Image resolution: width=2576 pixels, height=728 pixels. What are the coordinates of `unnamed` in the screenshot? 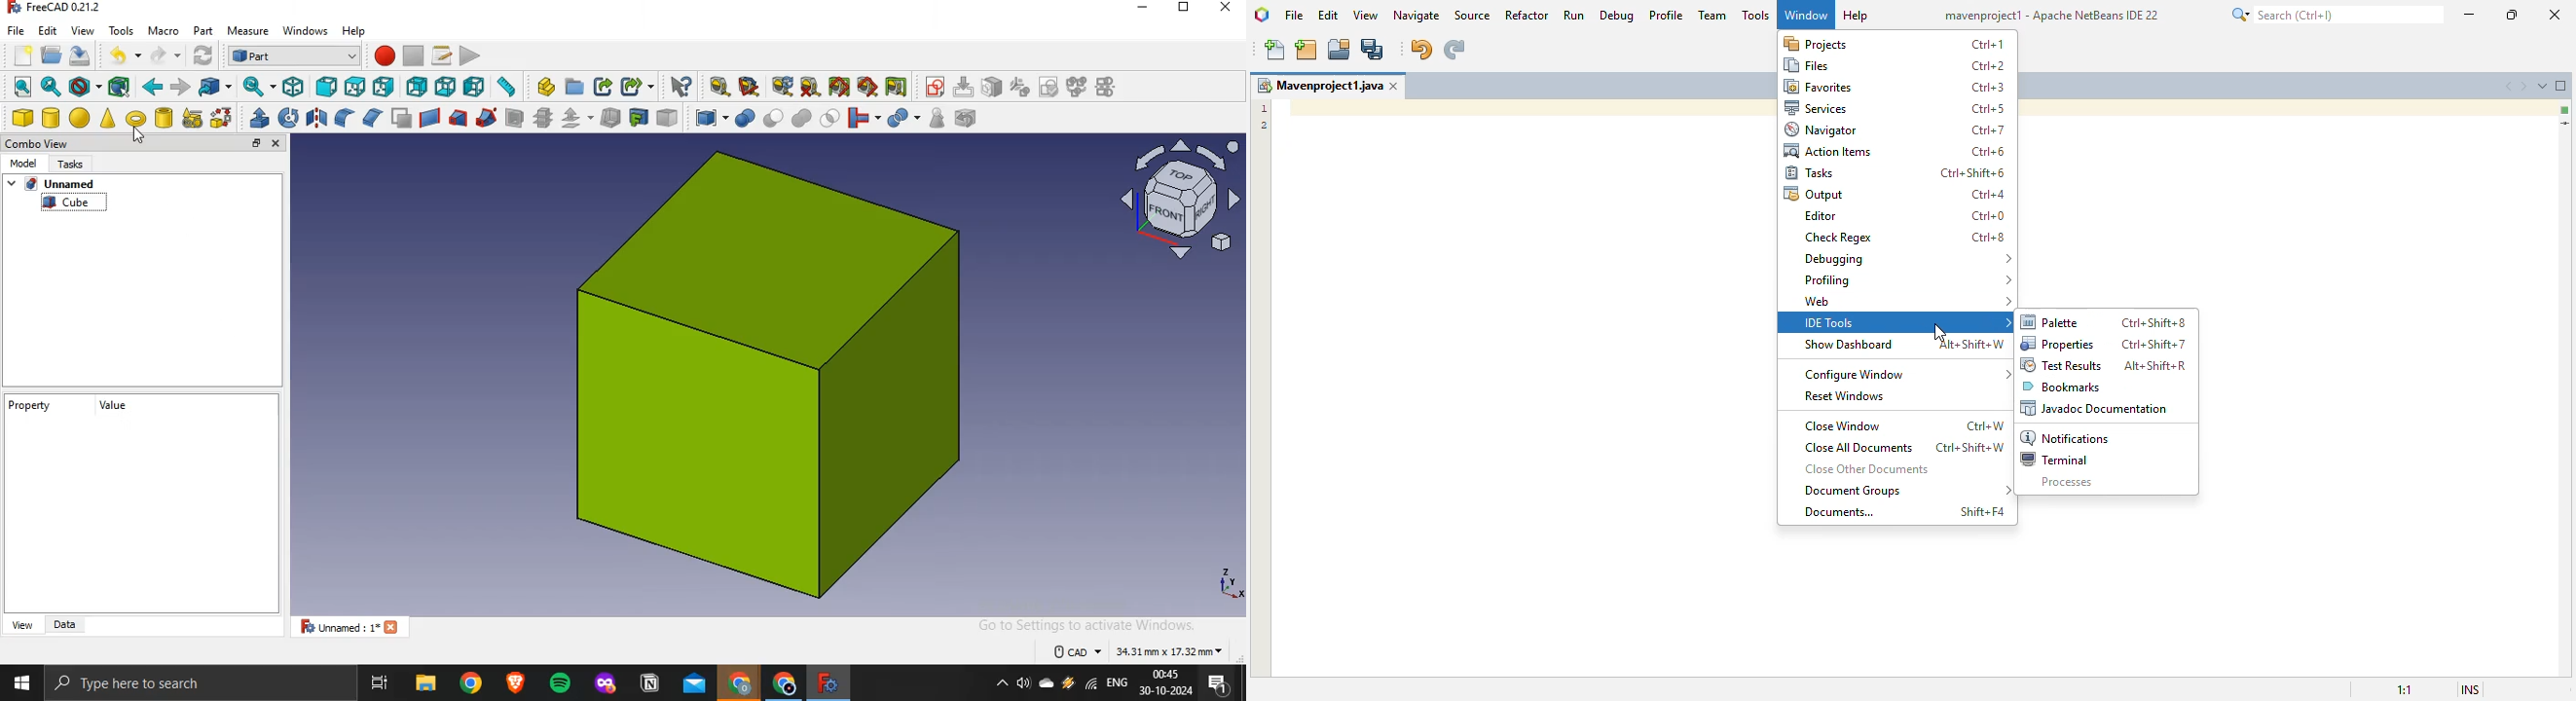 It's located at (355, 627).